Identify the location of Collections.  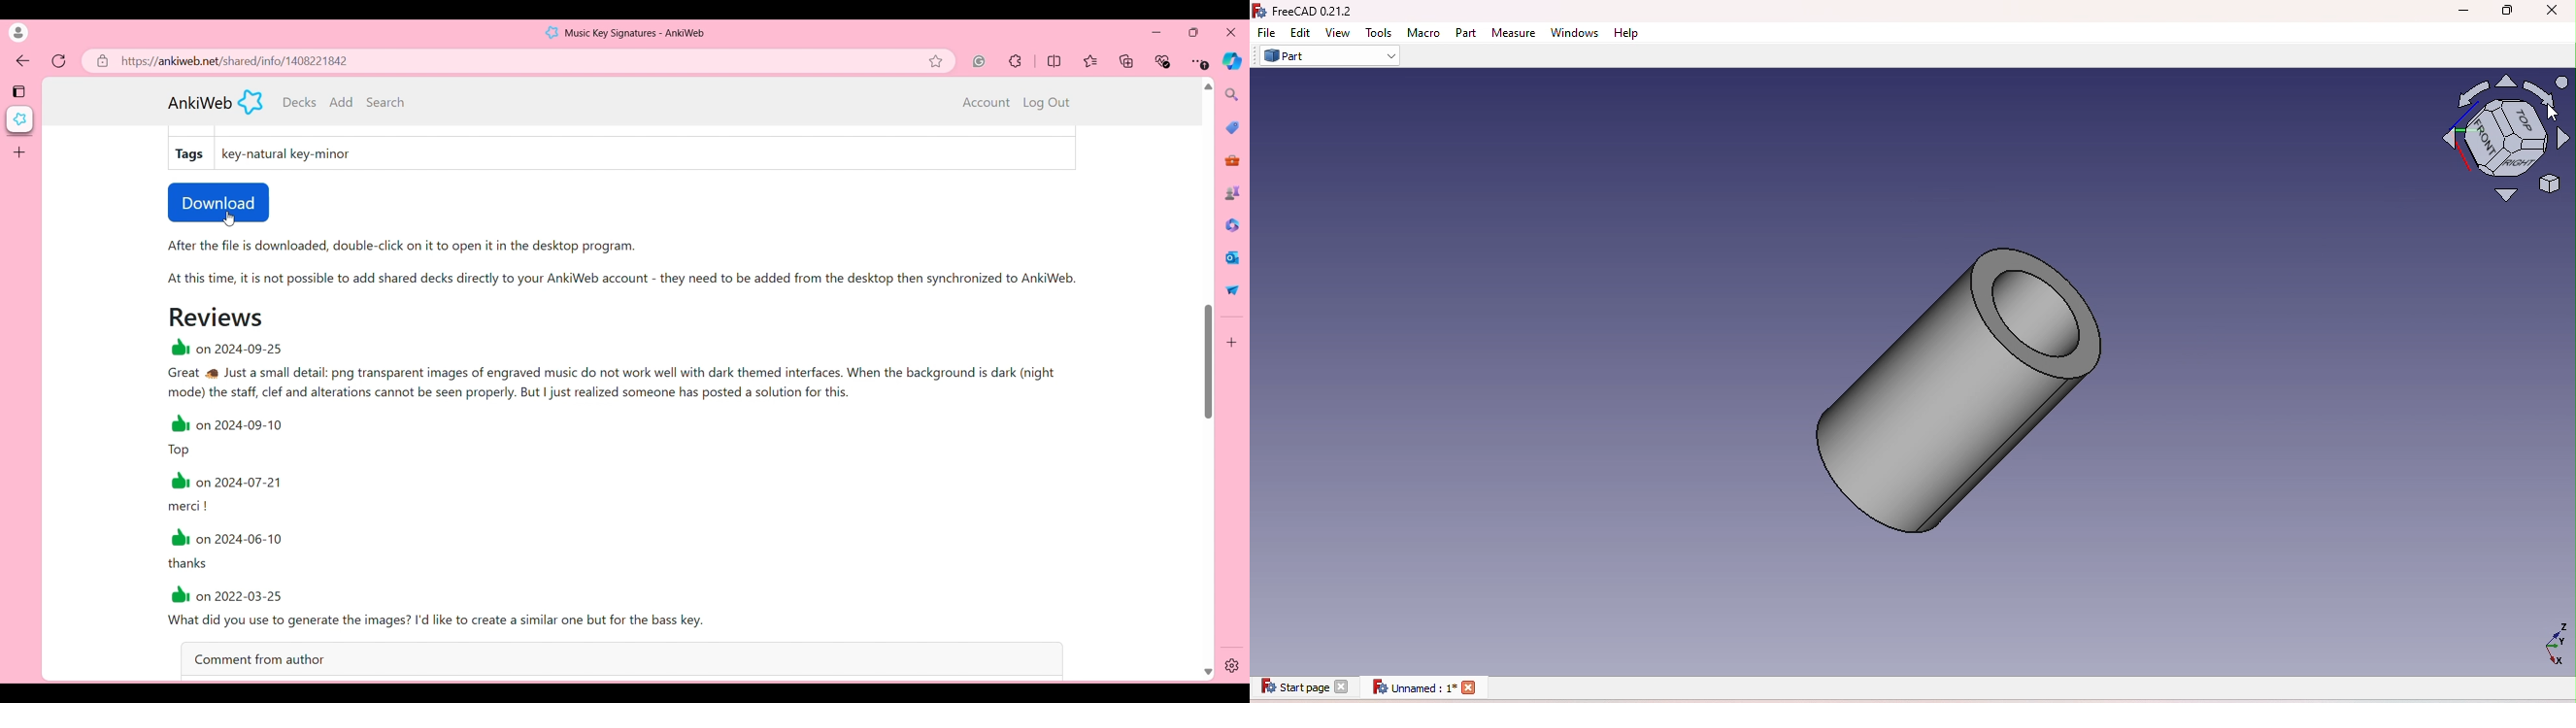
(1127, 61).